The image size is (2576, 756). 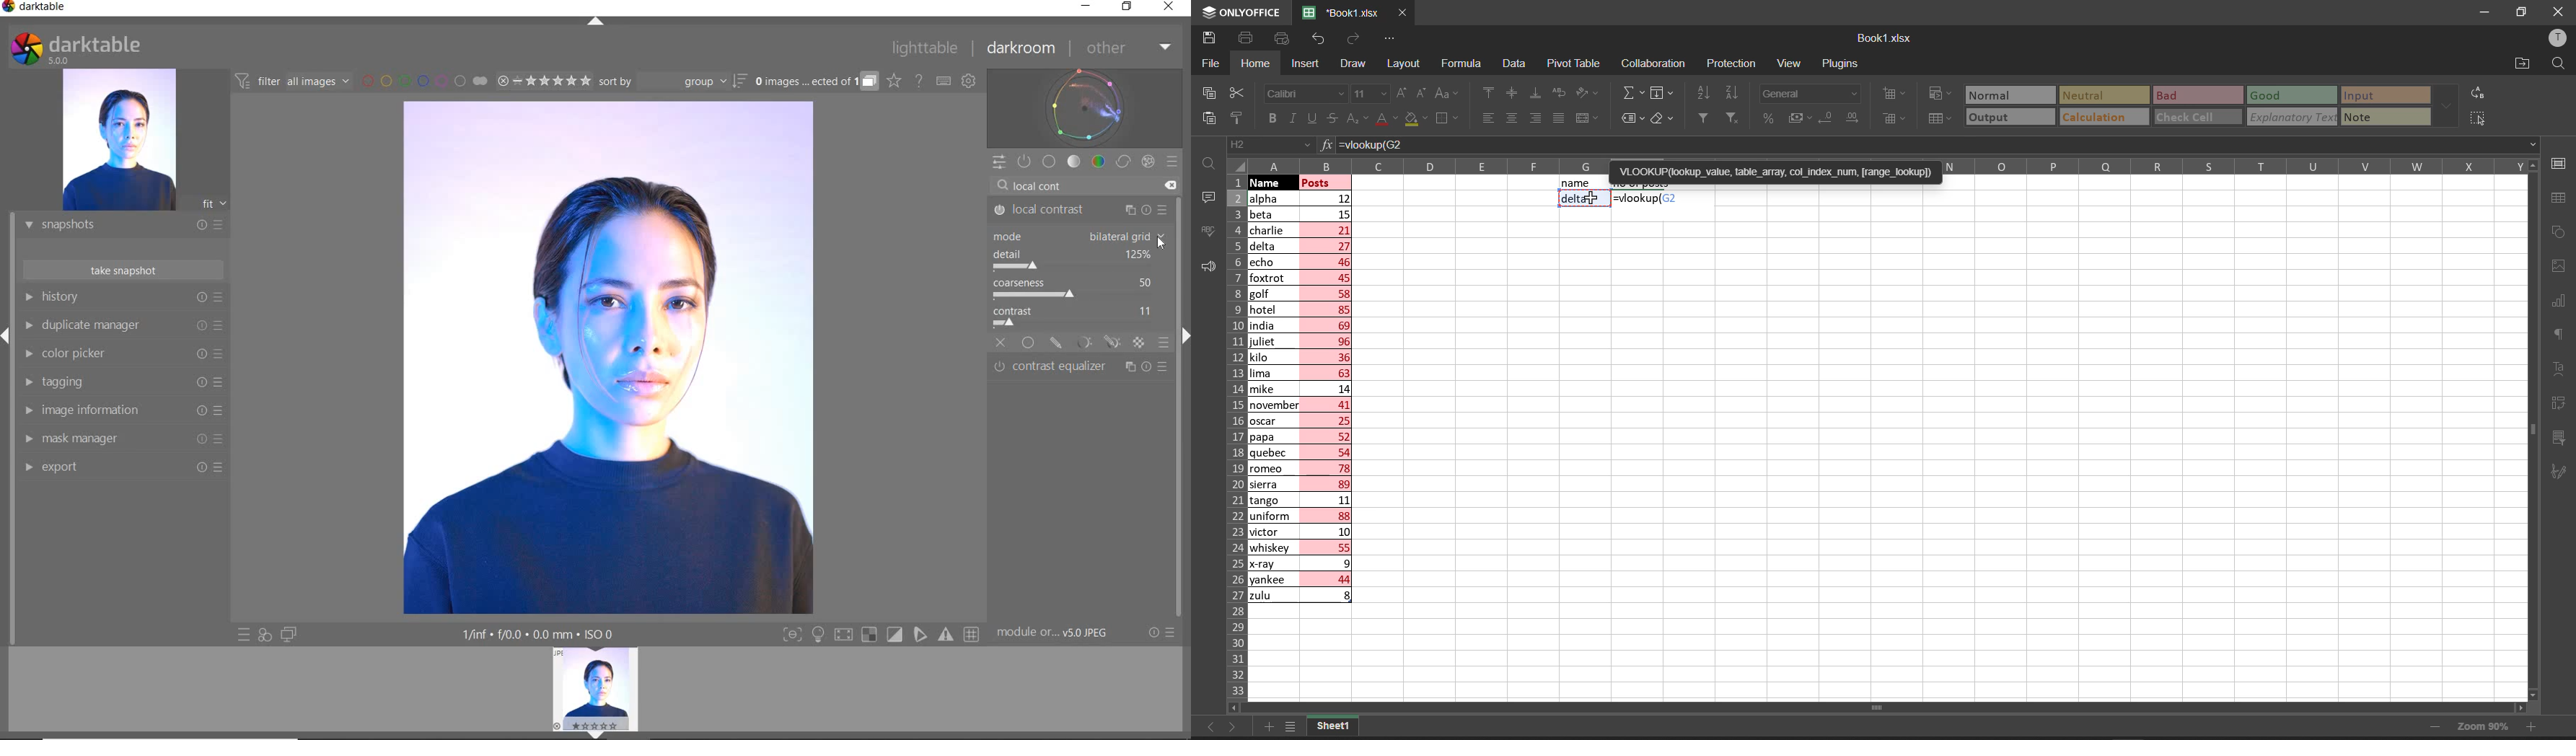 I want to click on quick print, so click(x=1281, y=37).